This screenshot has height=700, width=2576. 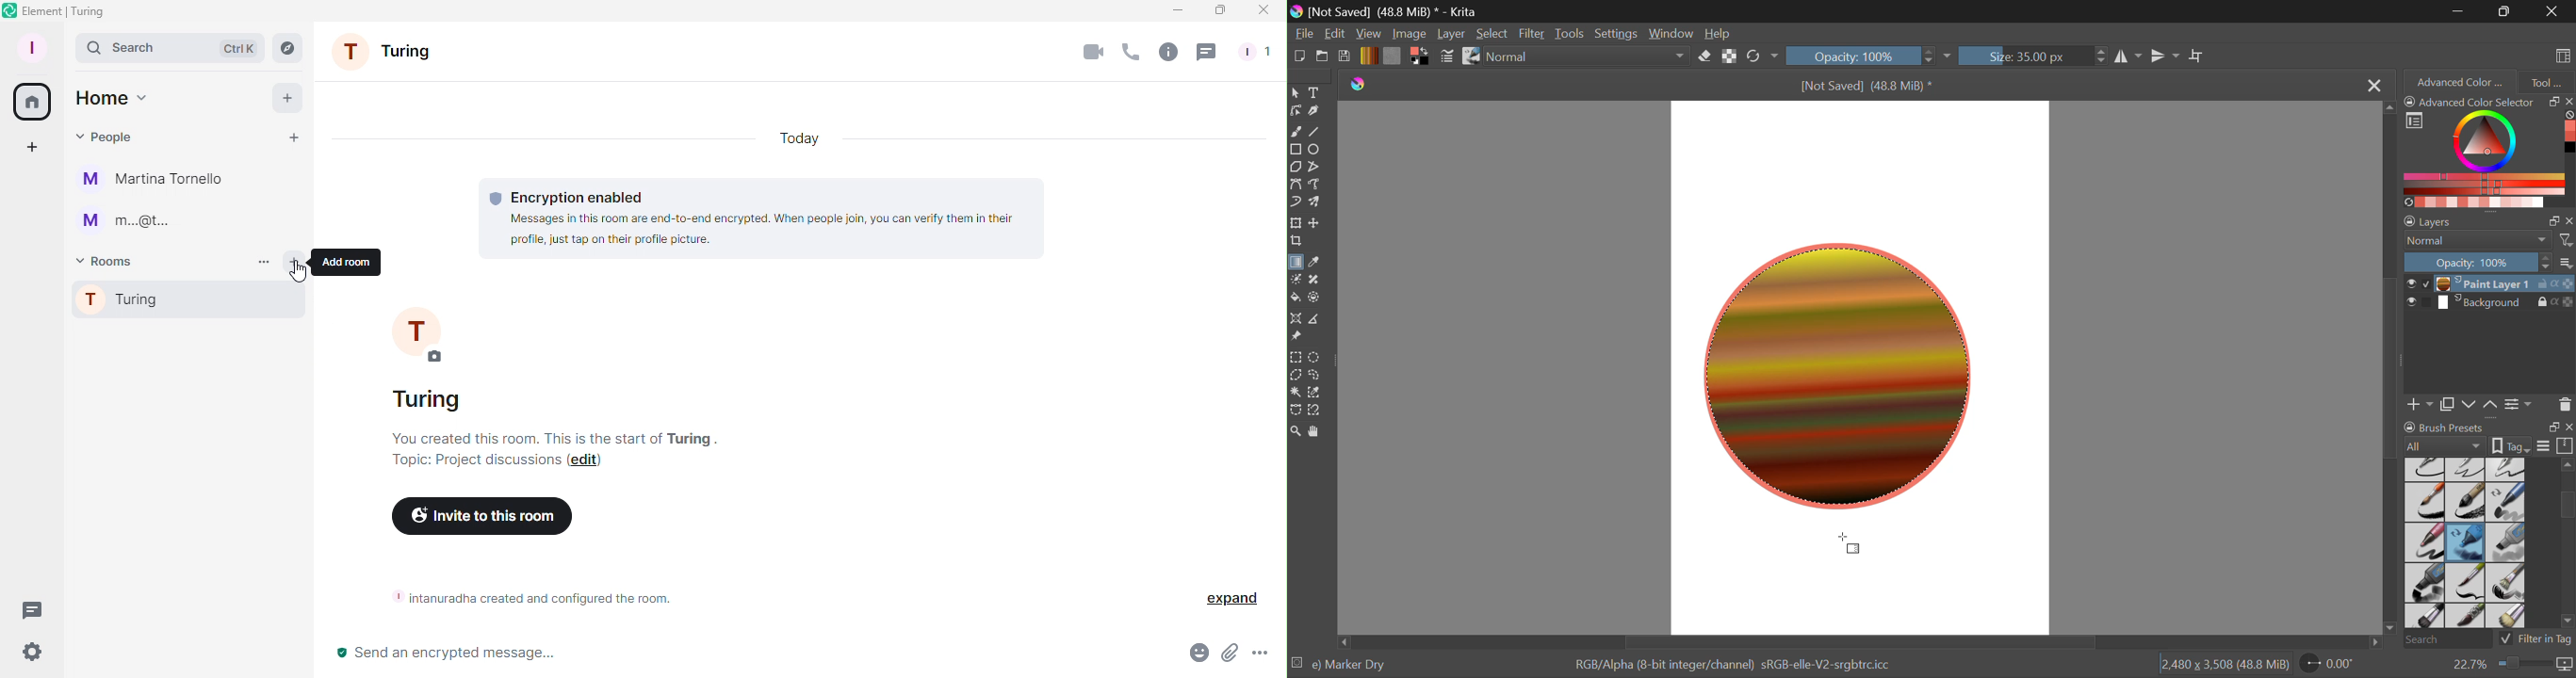 What do you see at coordinates (802, 134) in the screenshot?
I see `Today` at bounding box center [802, 134].